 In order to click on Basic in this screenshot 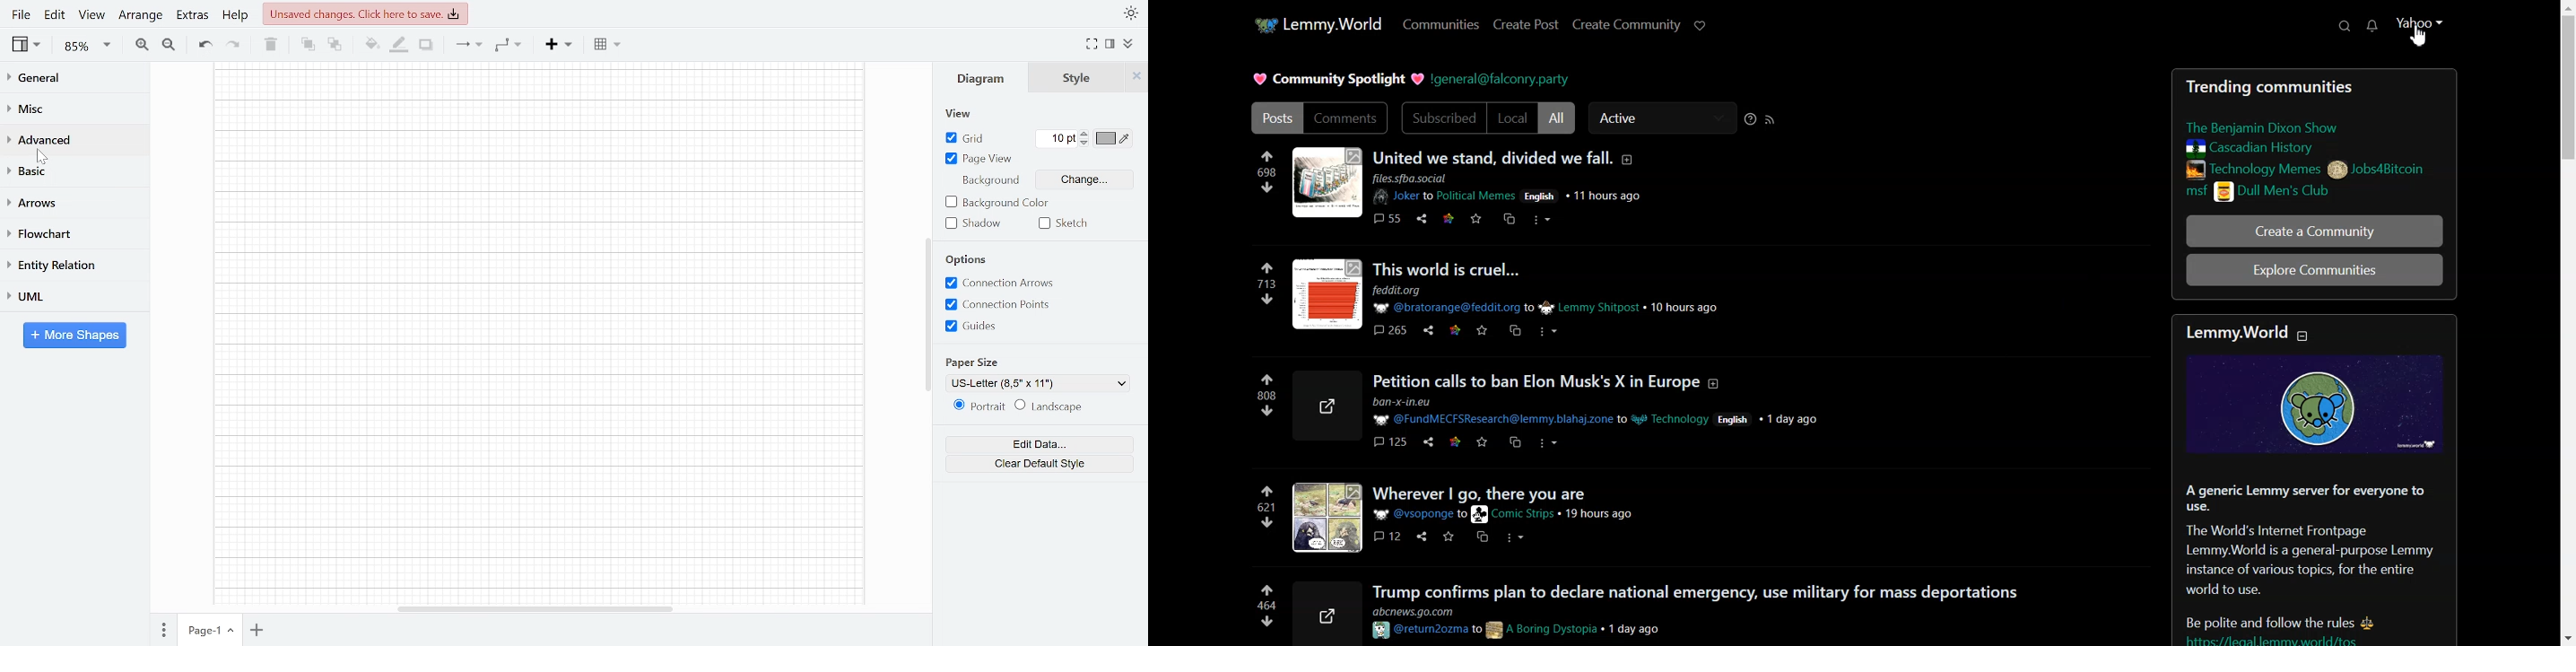, I will do `click(72, 168)`.